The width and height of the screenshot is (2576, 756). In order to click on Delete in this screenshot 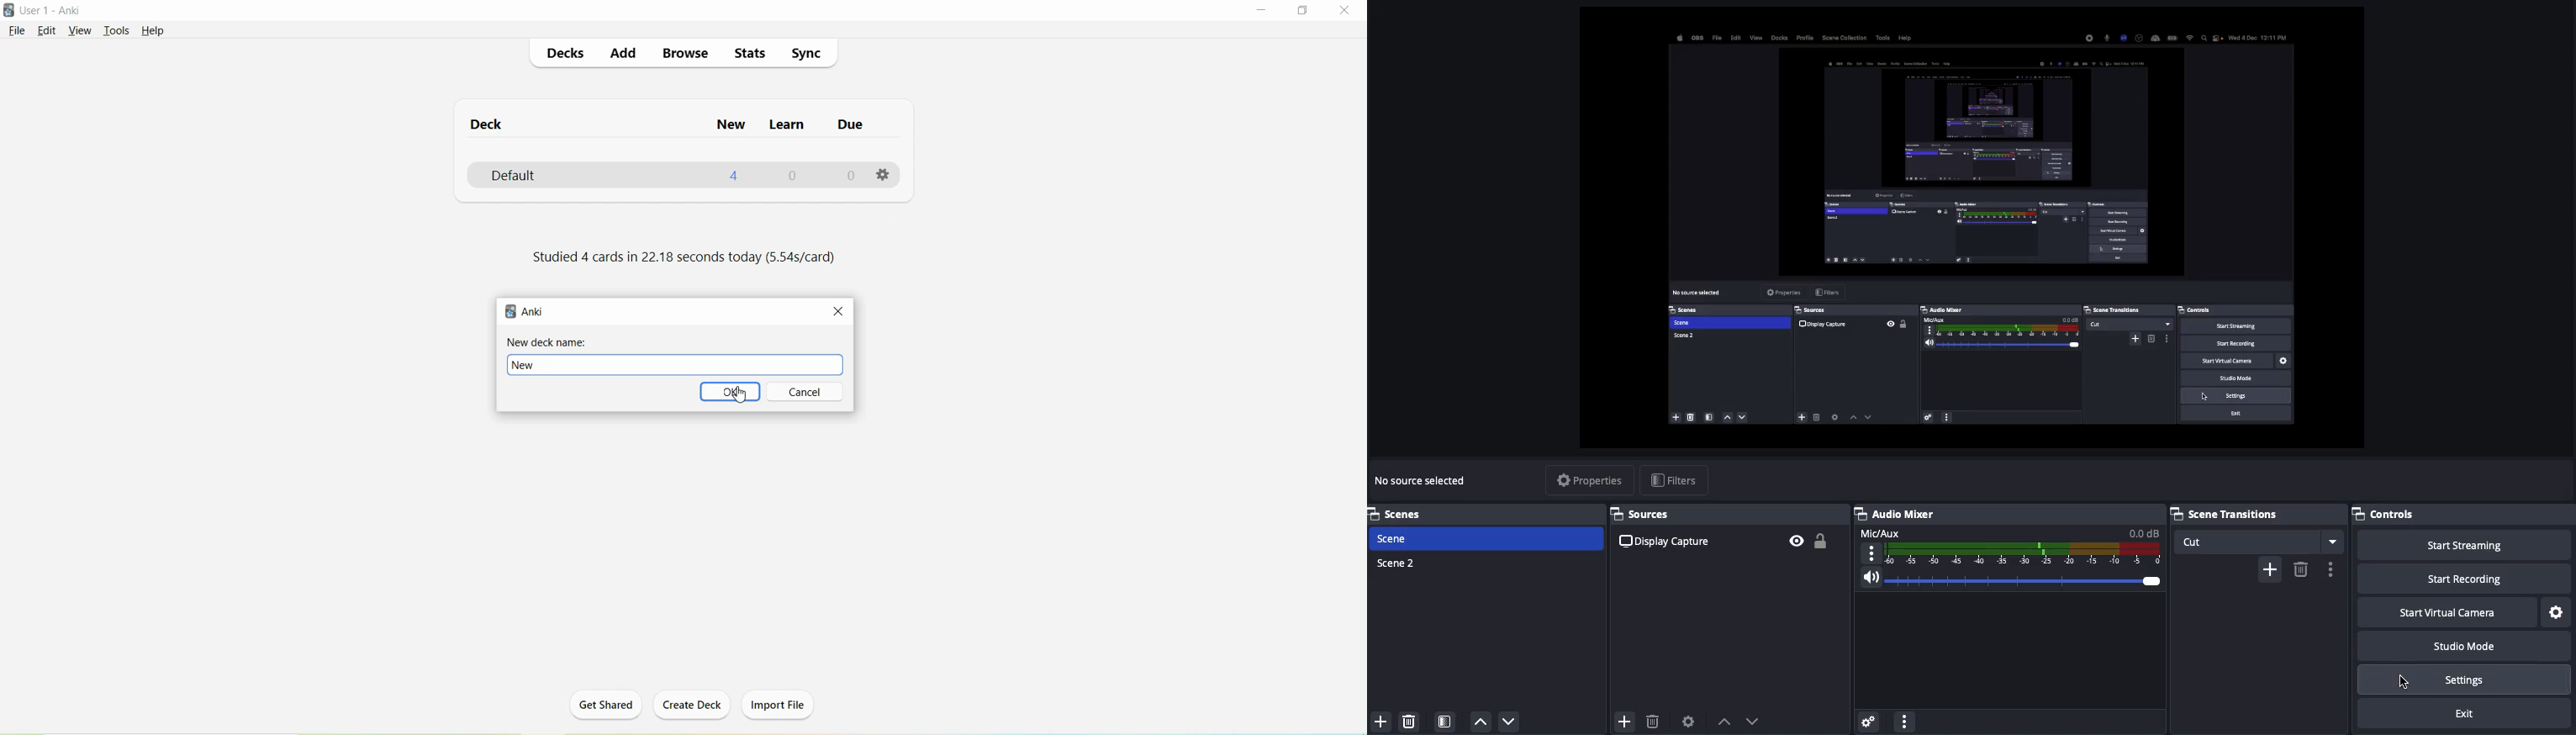, I will do `click(1654, 718)`.